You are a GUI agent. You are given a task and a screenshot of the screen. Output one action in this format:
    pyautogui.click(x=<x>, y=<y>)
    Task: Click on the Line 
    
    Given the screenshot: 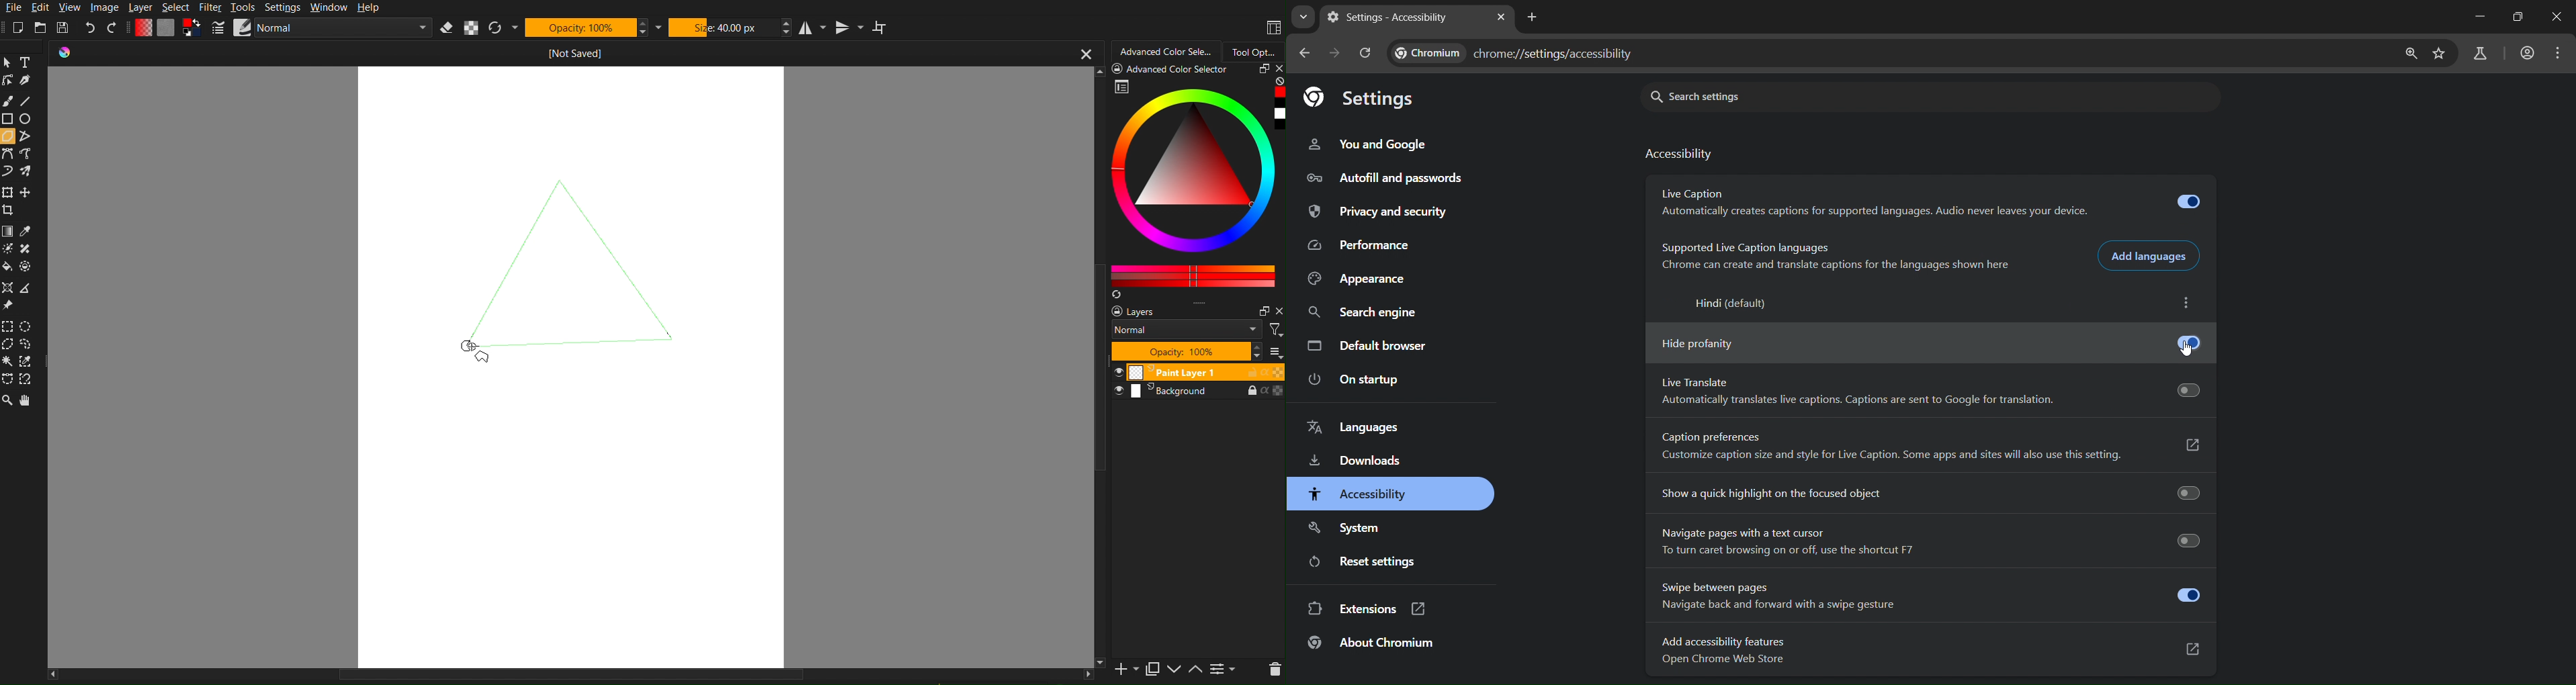 What is the action you would take?
    pyautogui.click(x=31, y=101)
    